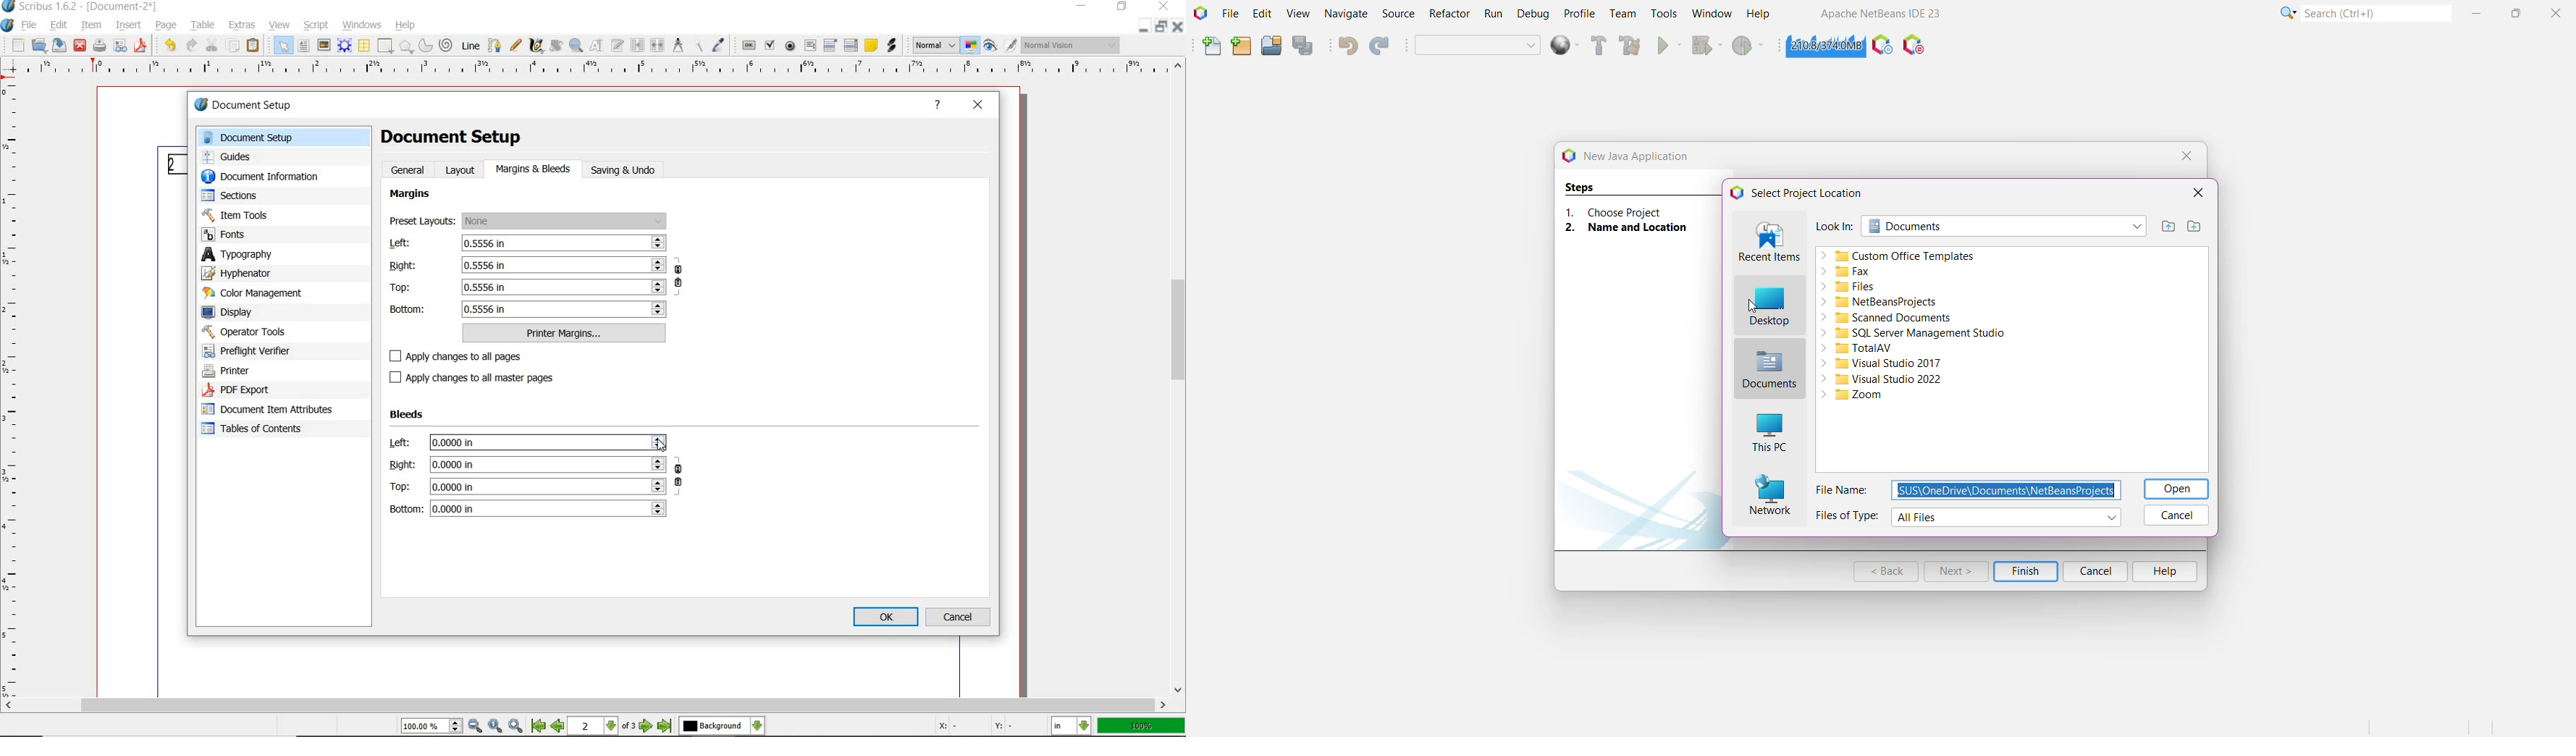 This screenshot has width=2576, height=756. What do you see at coordinates (791, 46) in the screenshot?
I see `pdf radio button` at bounding box center [791, 46].